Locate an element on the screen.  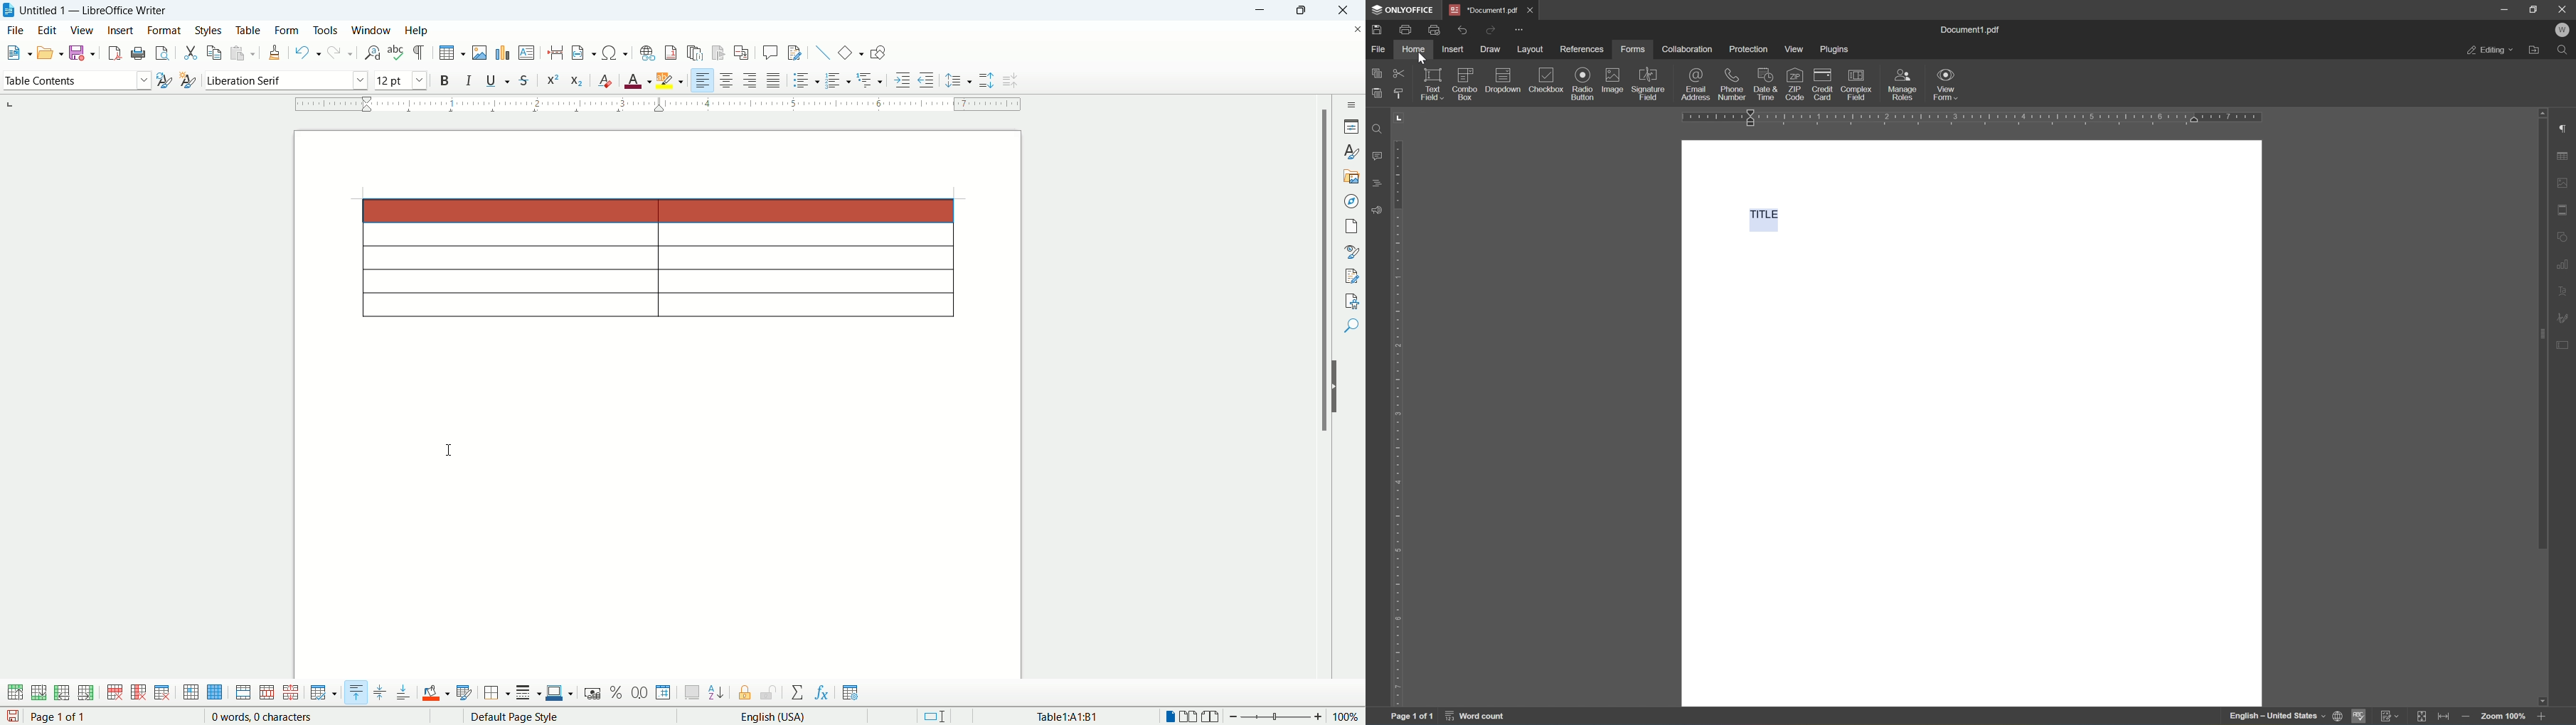
increase indent is located at coordinates (905, 78).